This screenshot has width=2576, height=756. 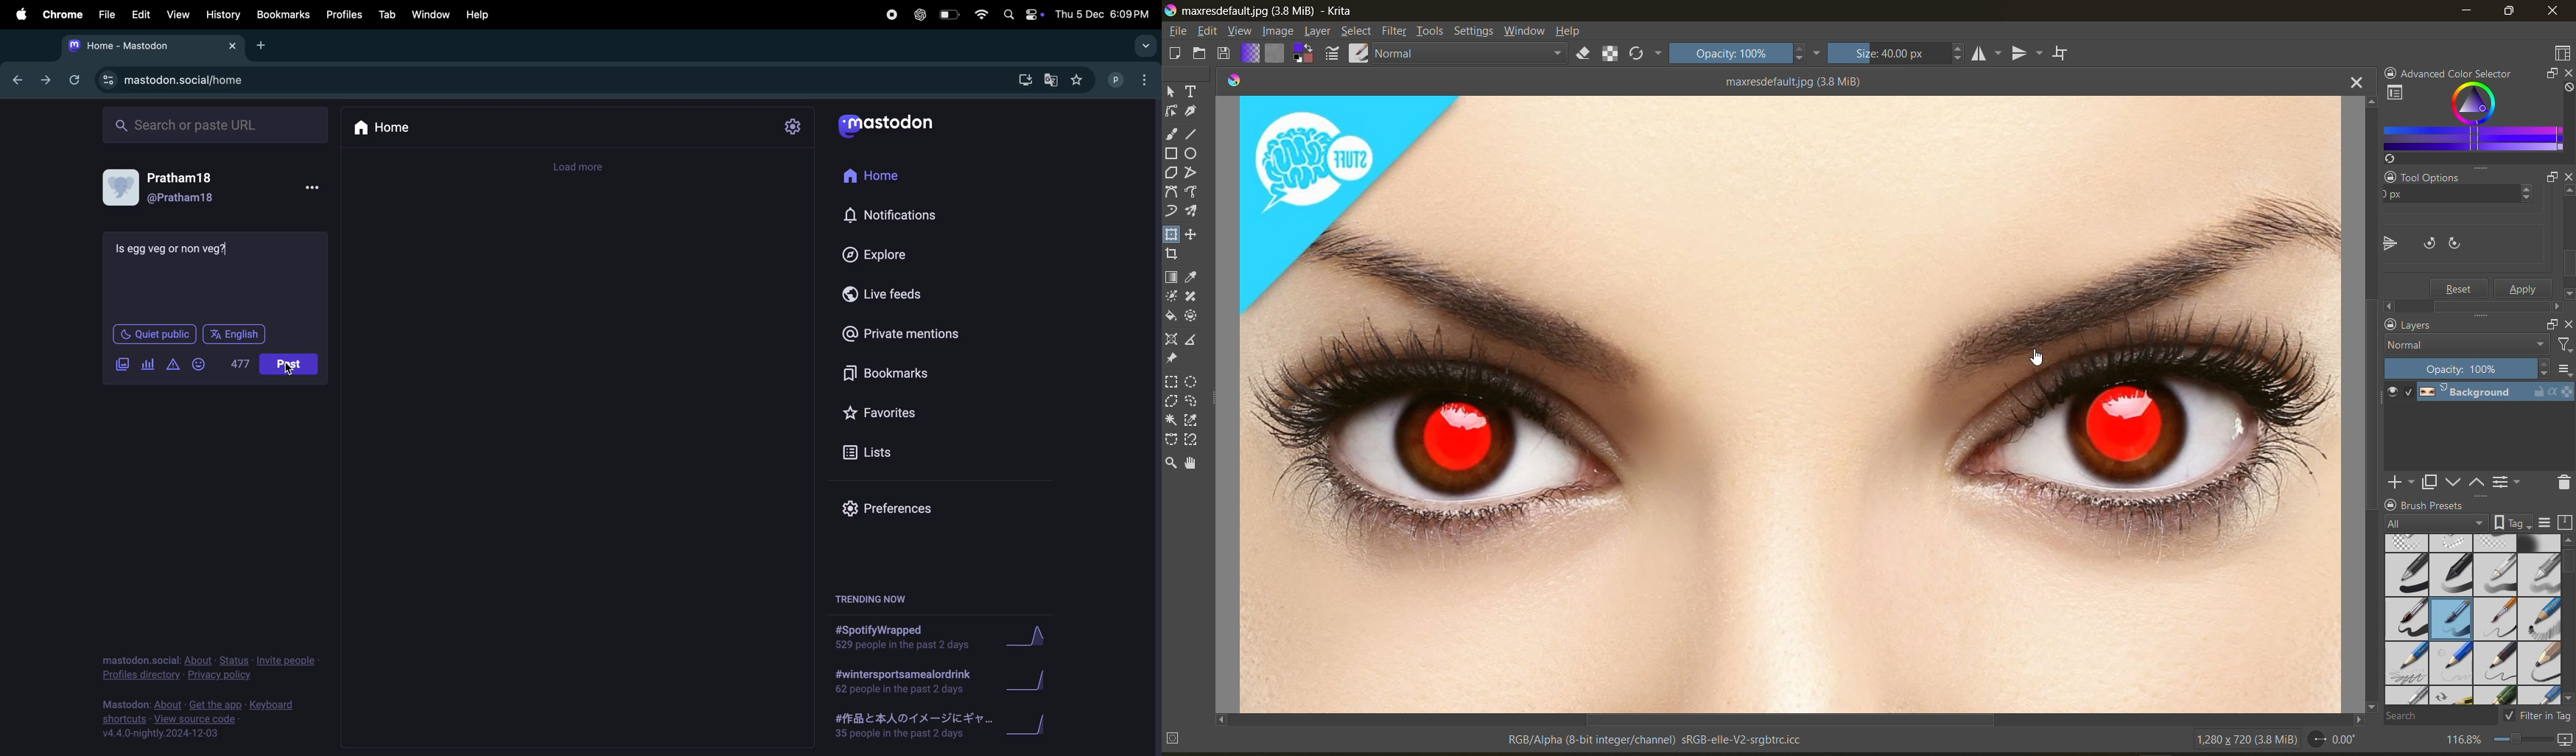 I want to click on zoom factor, so click(x=2465, y=739).